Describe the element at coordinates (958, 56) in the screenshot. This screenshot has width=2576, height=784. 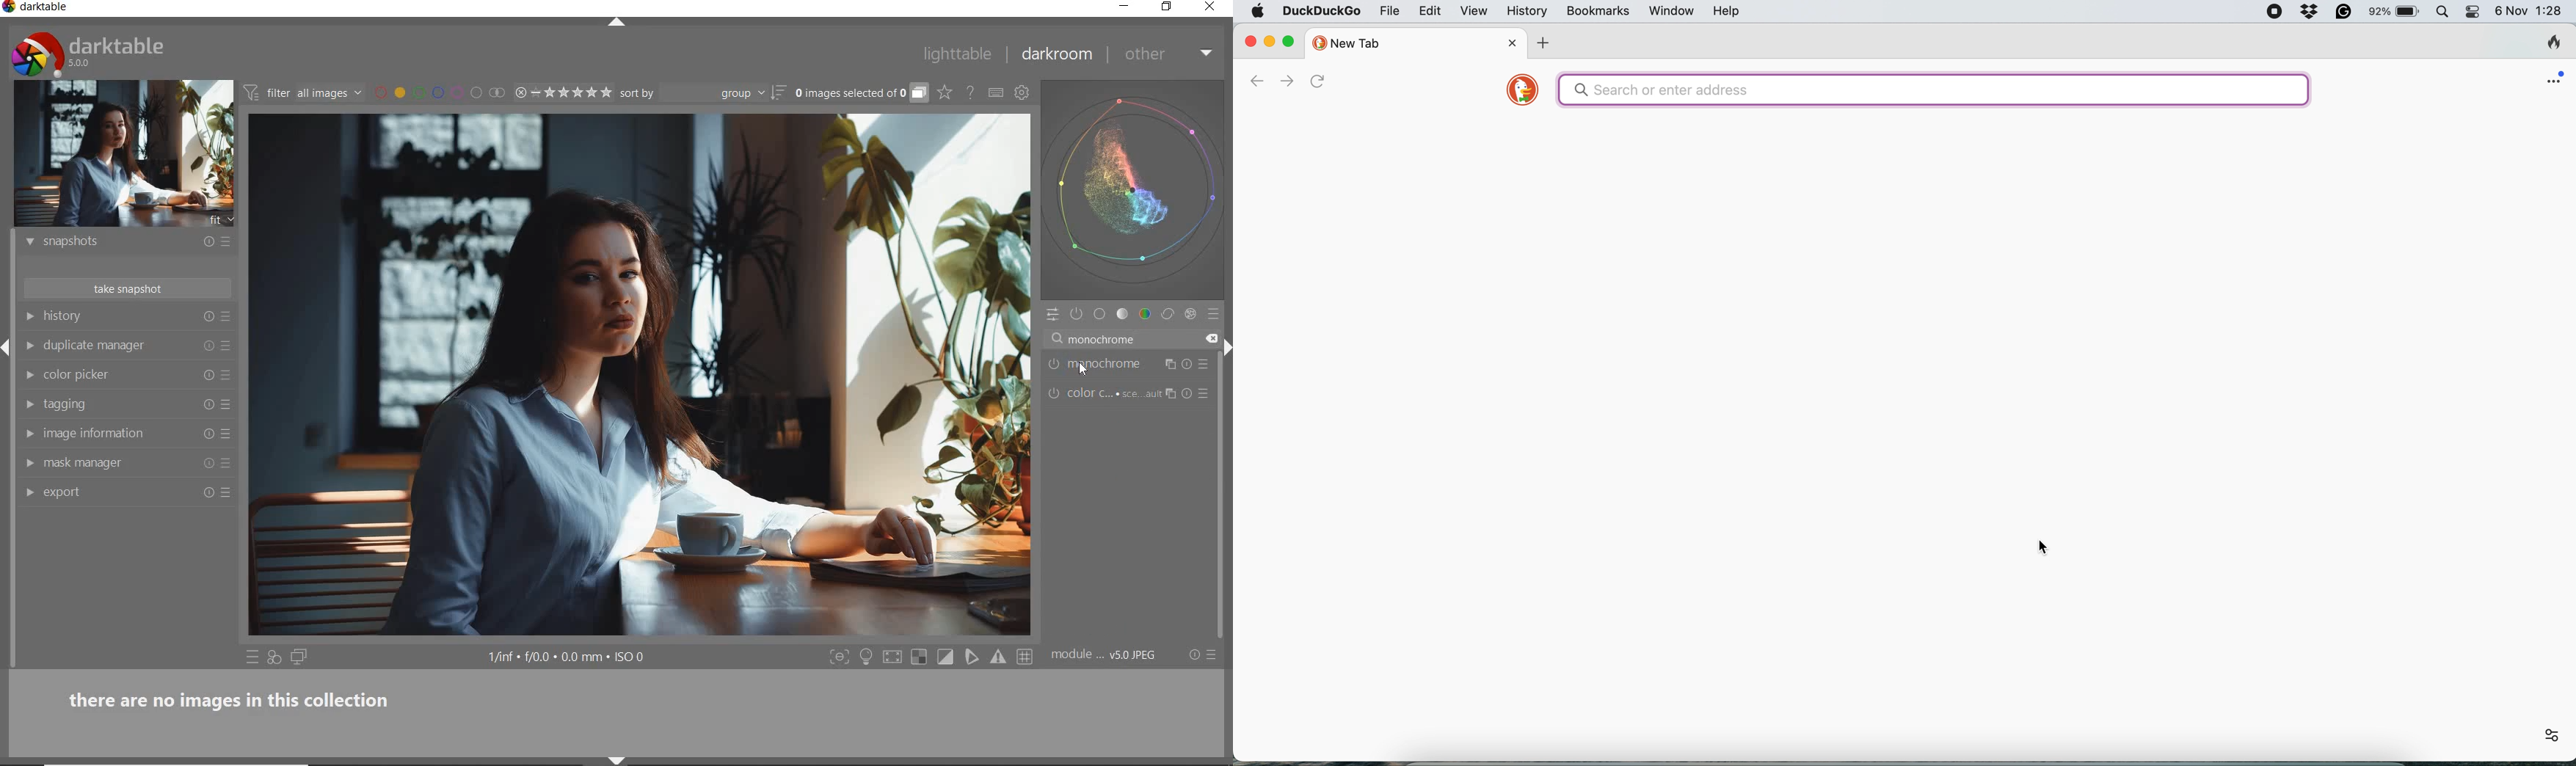
I see `lighttable` at that location.